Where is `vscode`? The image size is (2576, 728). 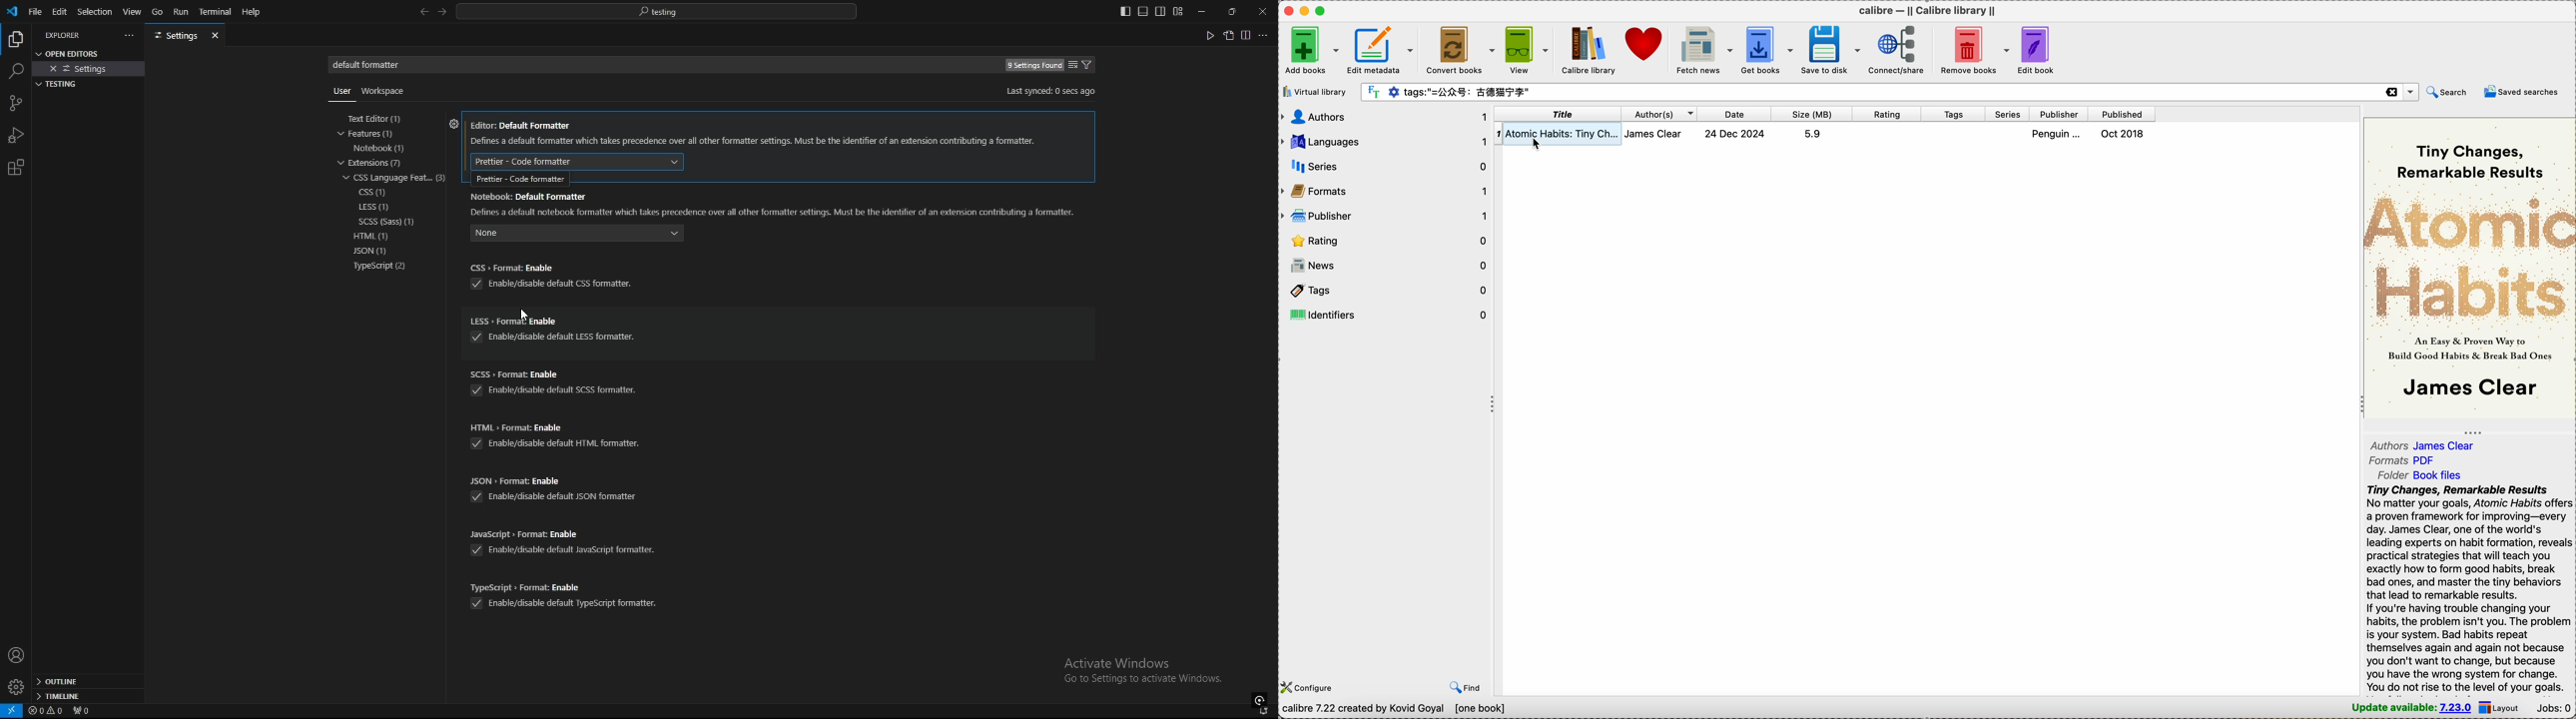
vscode is located at coordinates (11, 12).